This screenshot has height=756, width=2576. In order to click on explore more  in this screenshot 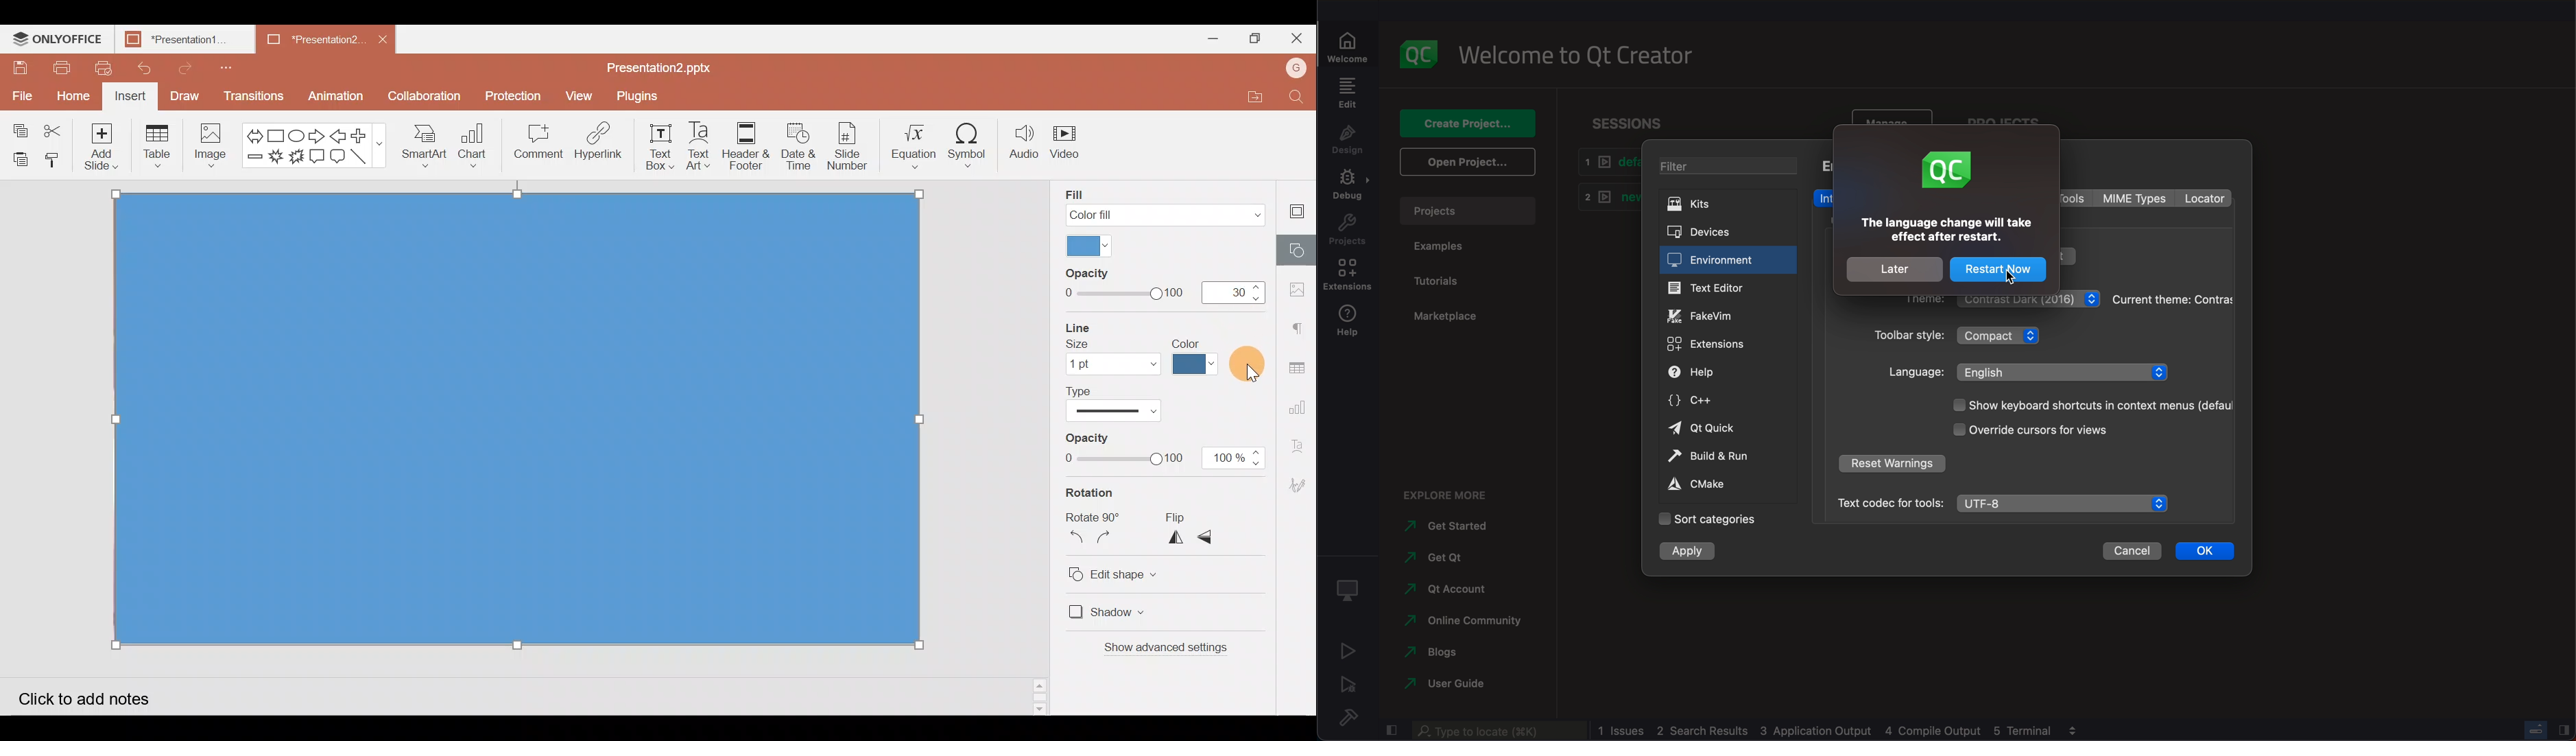, I will do `click(1453, 493)`.